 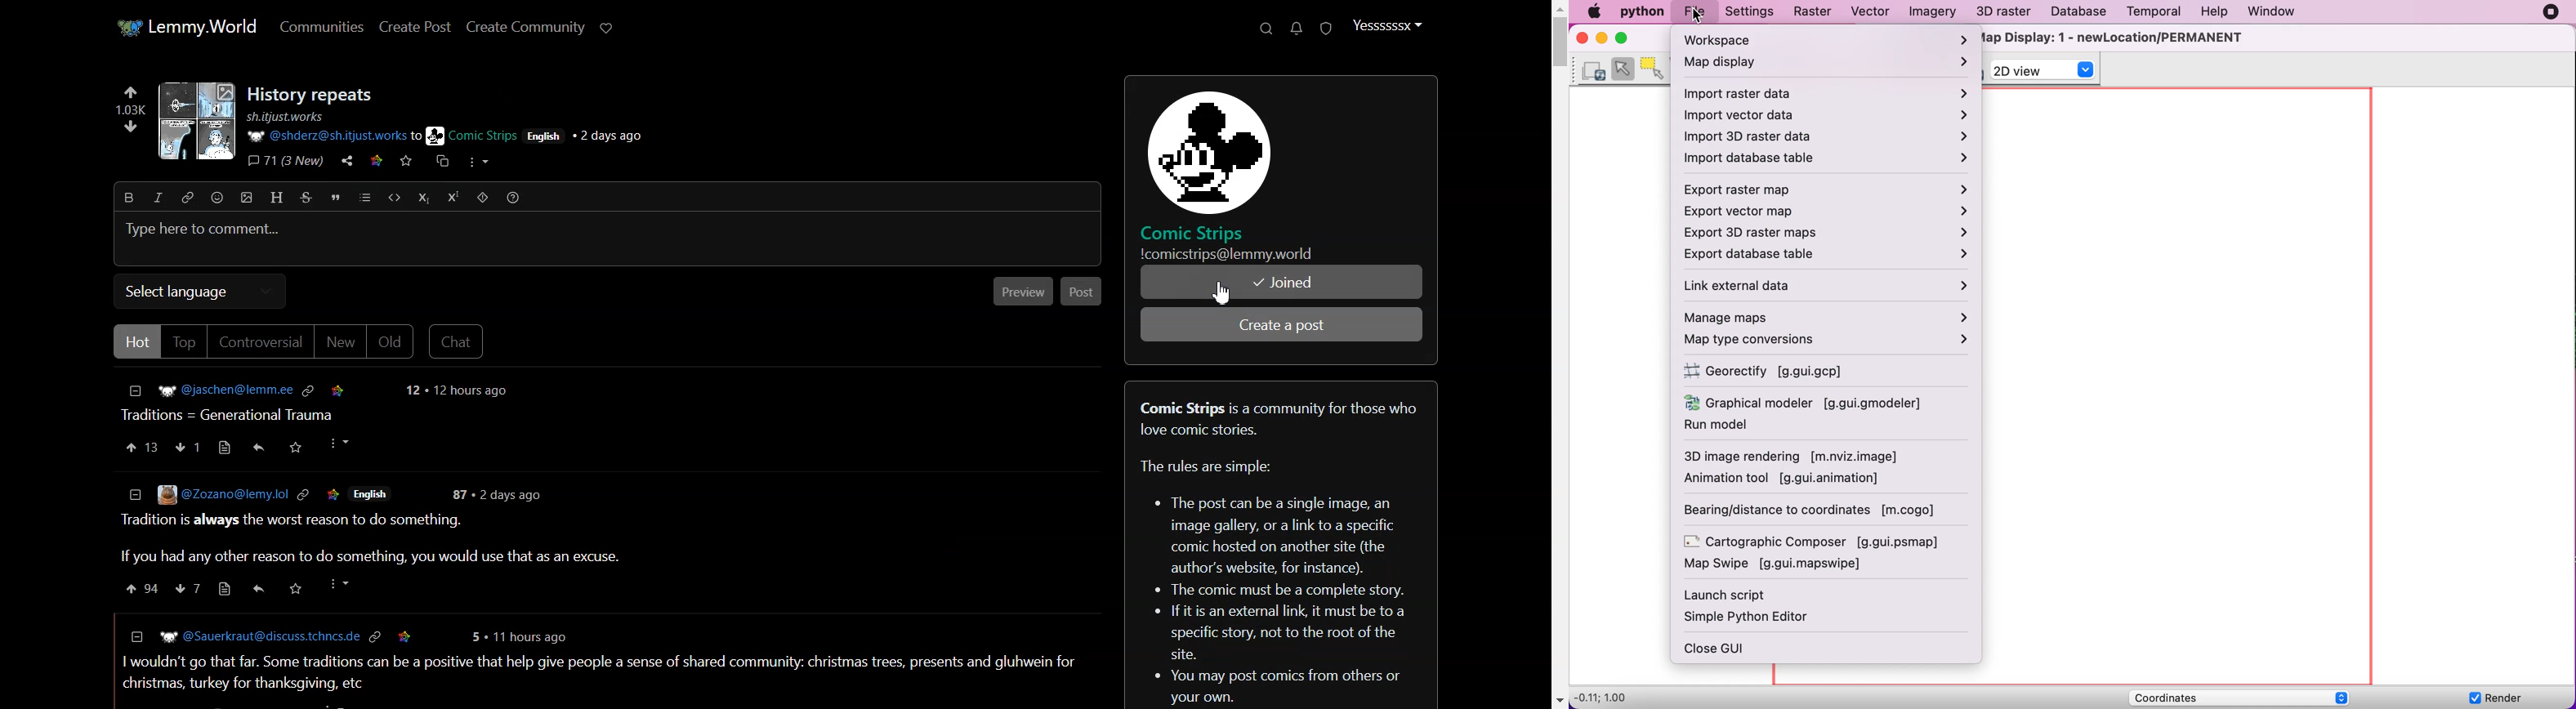 I want to click on Save, so click(x=337, y=388).